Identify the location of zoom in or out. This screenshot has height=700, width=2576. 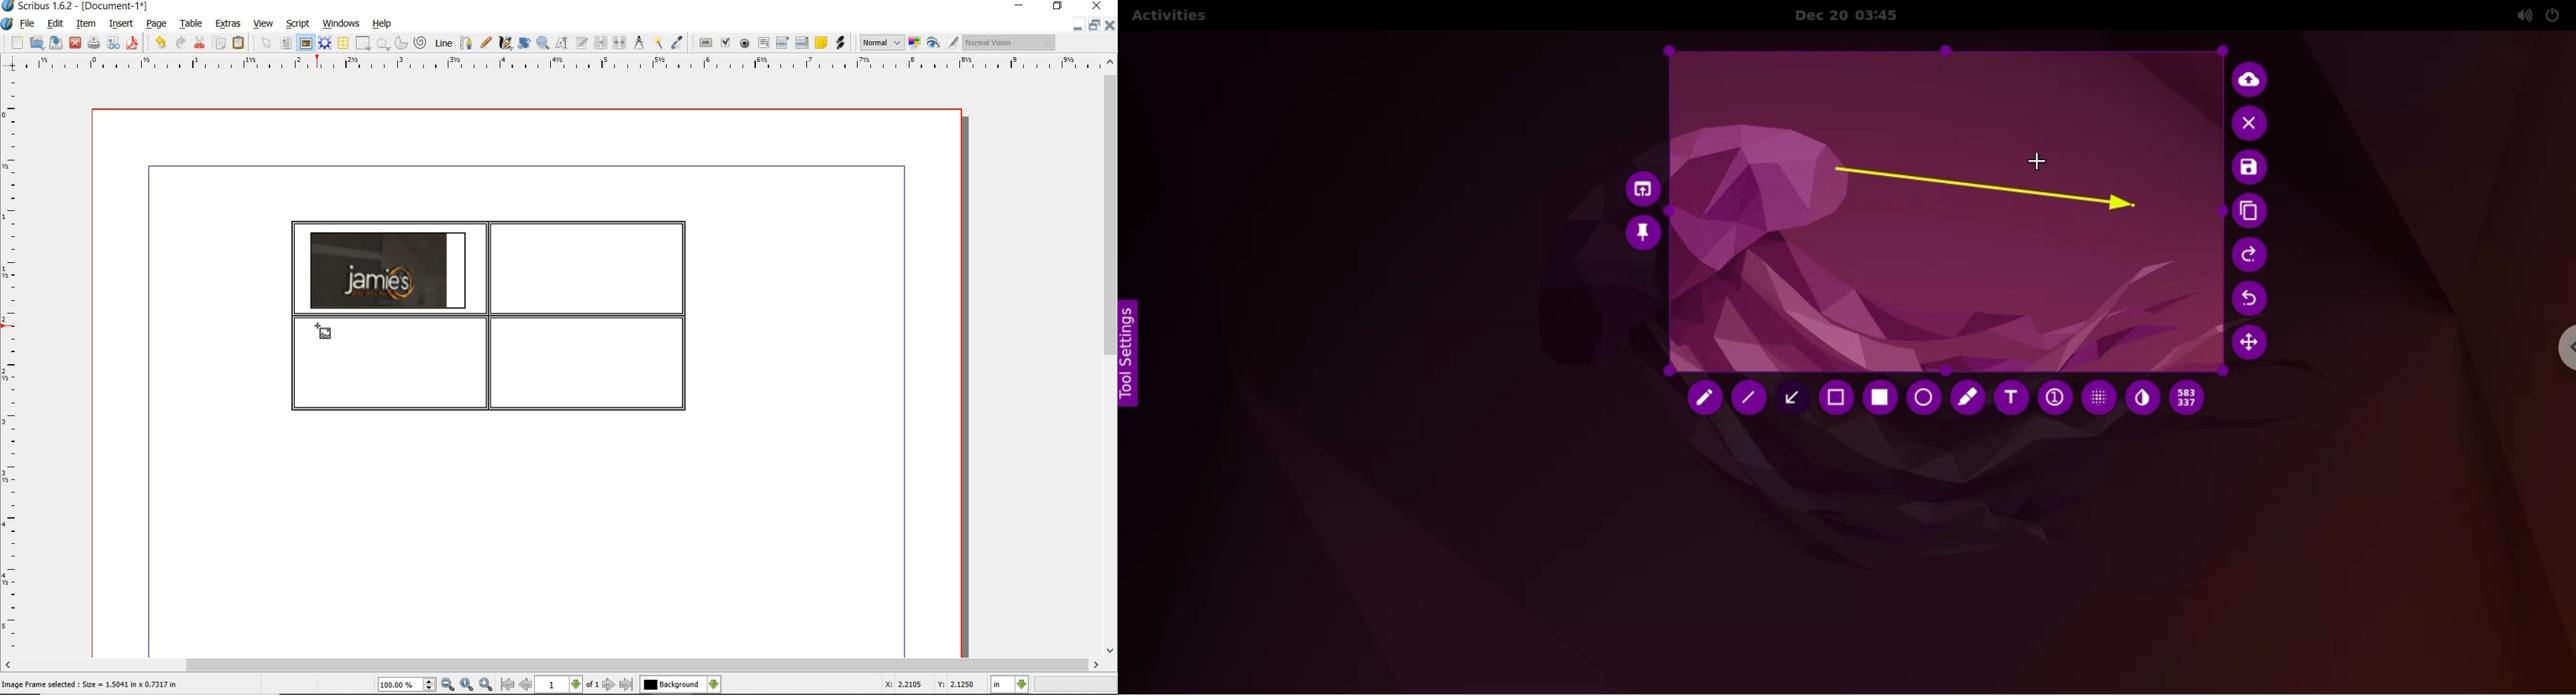
(542, 43).